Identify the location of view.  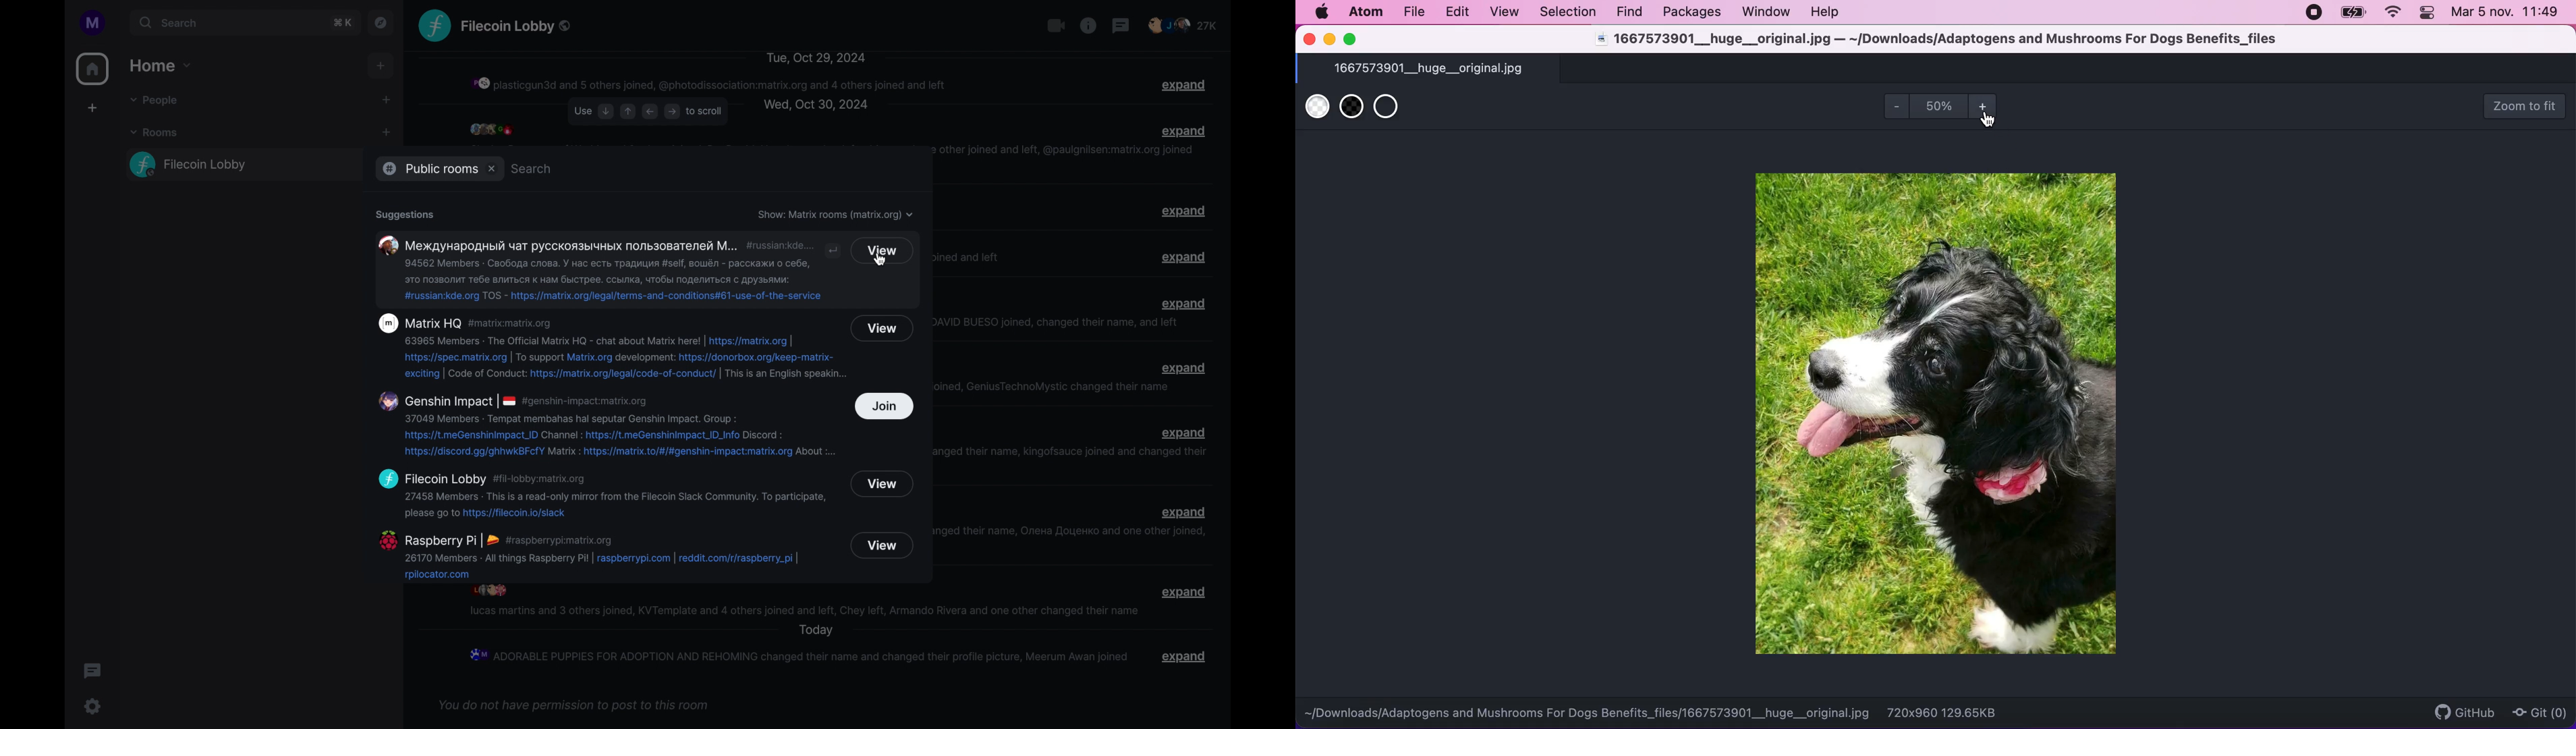
(882, 545).